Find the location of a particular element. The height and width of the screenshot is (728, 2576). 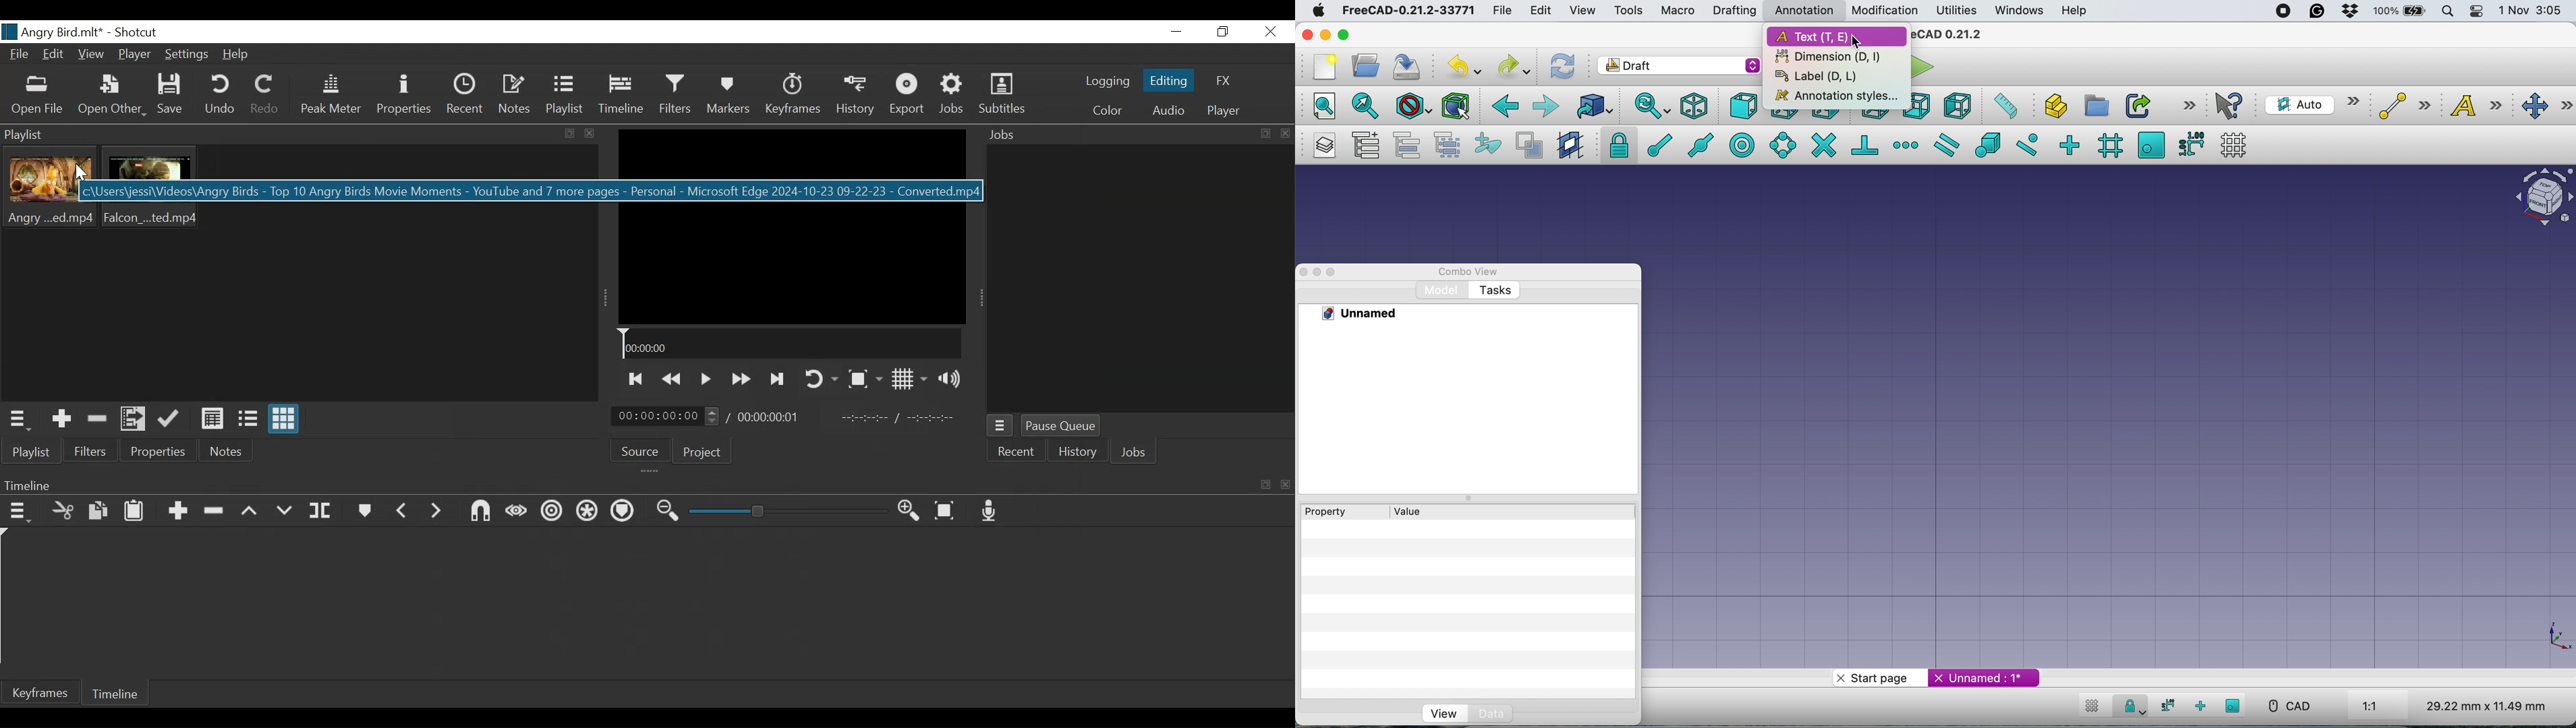

object interface is located at coordinates (2541, 195).